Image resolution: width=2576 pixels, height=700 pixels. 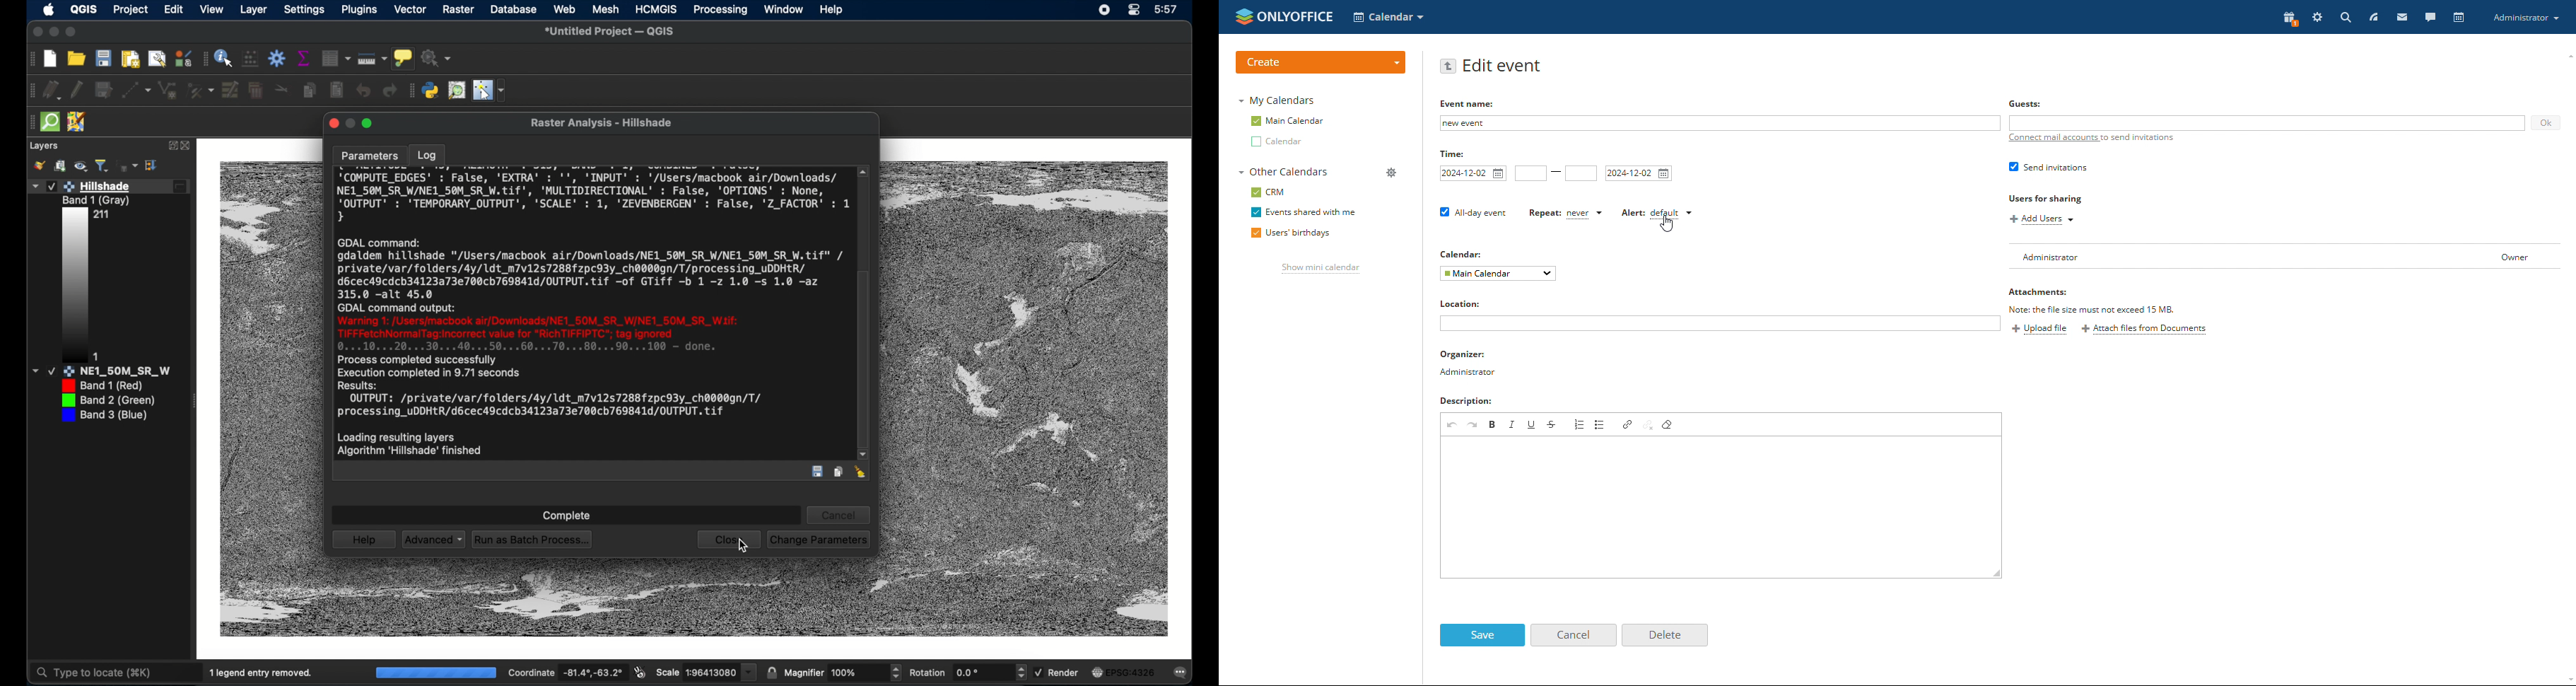 What do you see at coordinates (97, 357) in the screenshot?
I see `1` at bounding box center [97, 357].